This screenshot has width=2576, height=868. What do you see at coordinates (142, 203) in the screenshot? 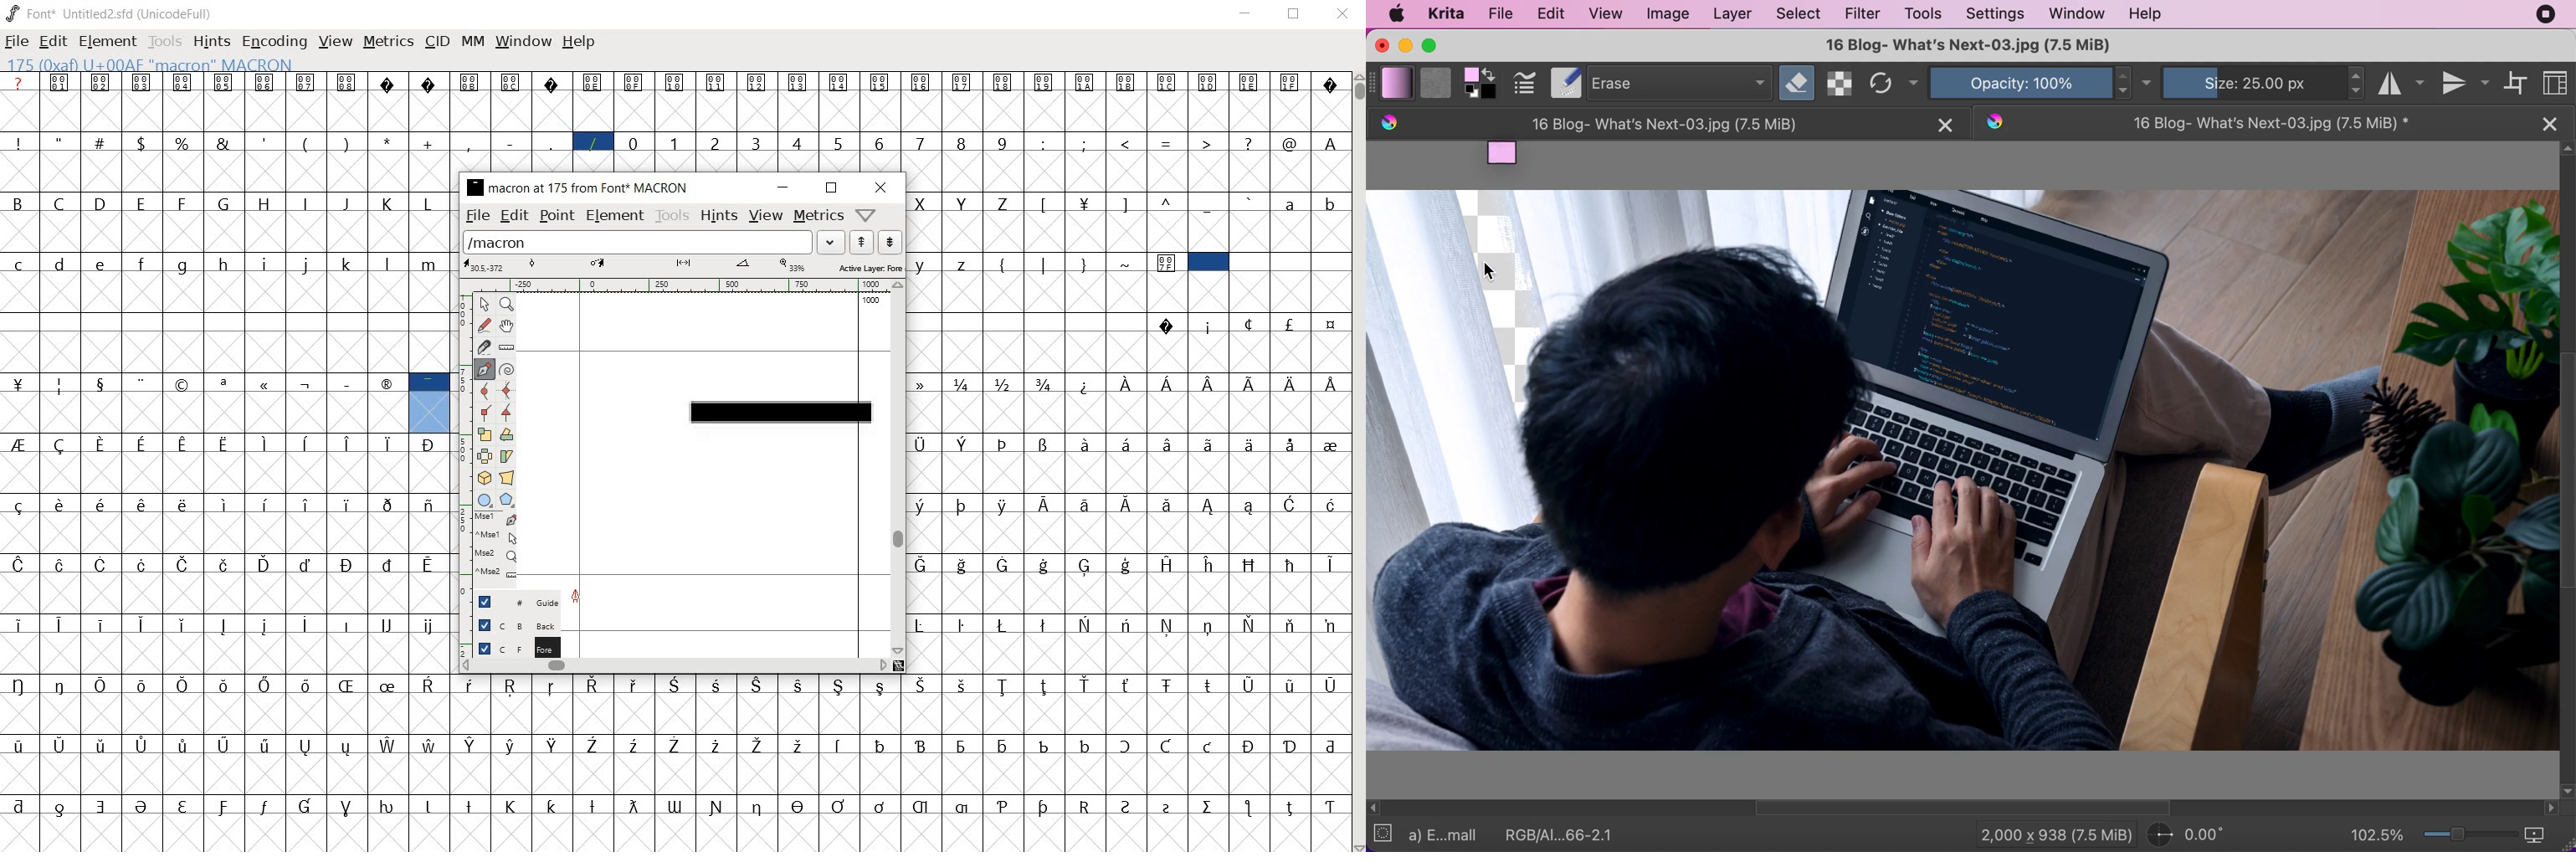
I see `E` at bounding box center [142, 203].